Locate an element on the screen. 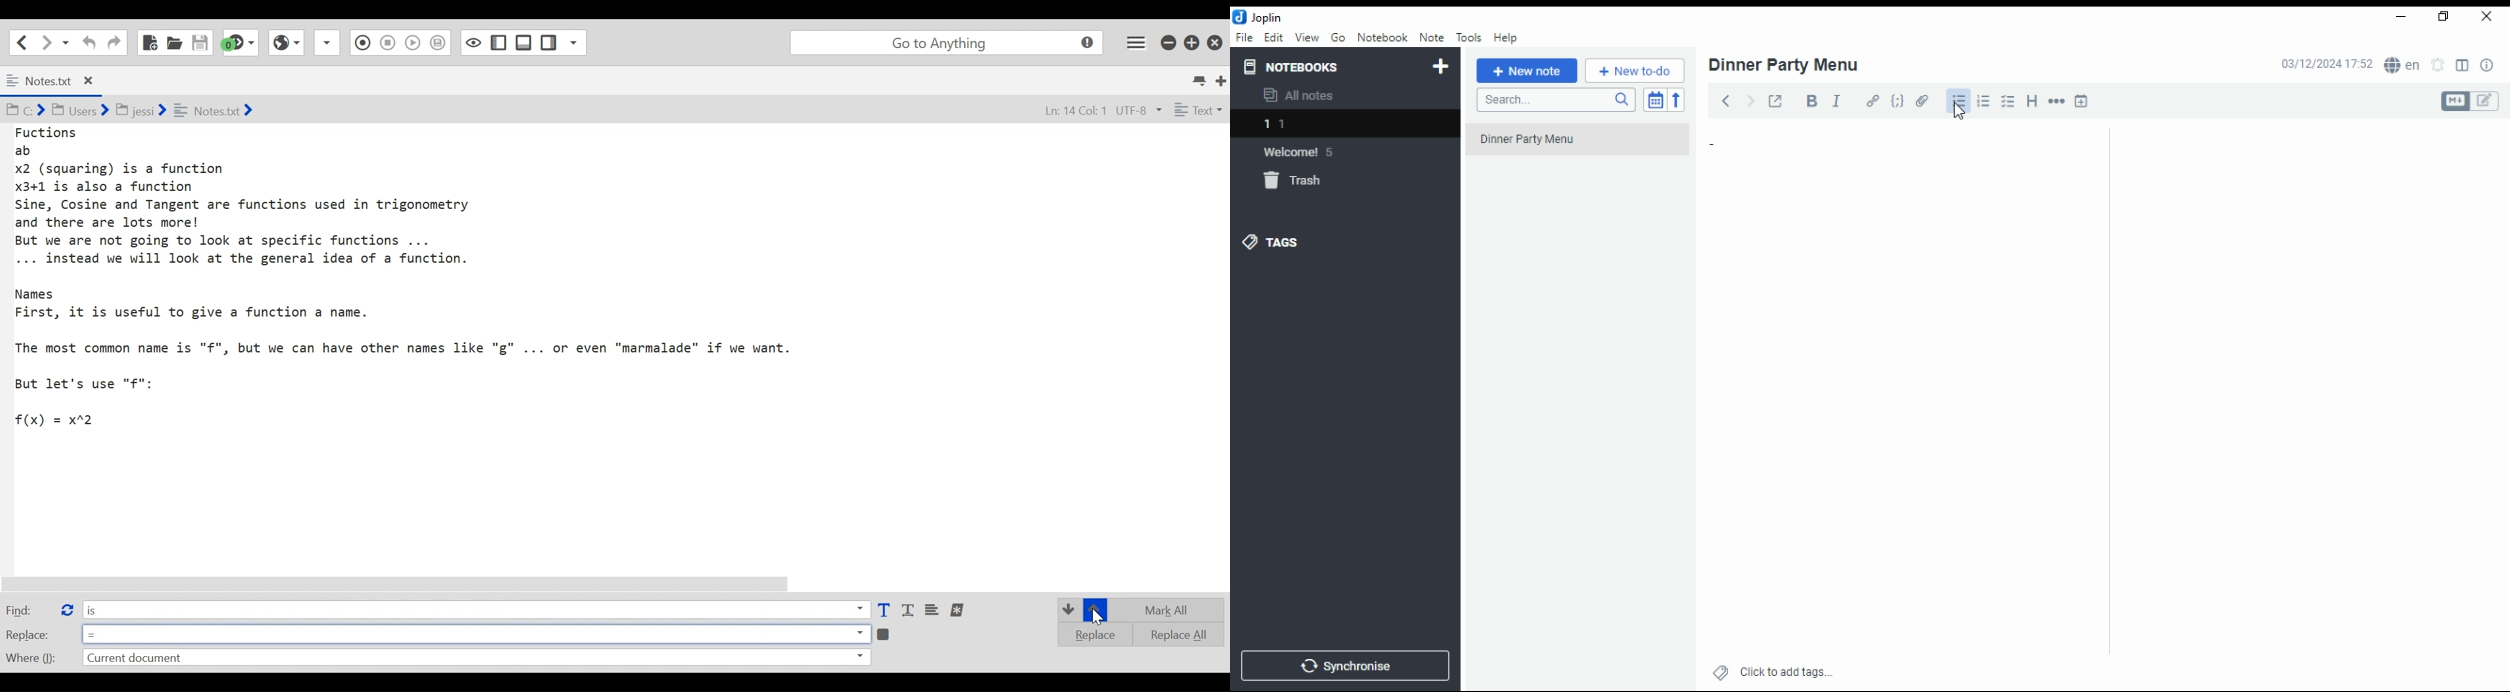  1 is located at coordinates (1341, 124).